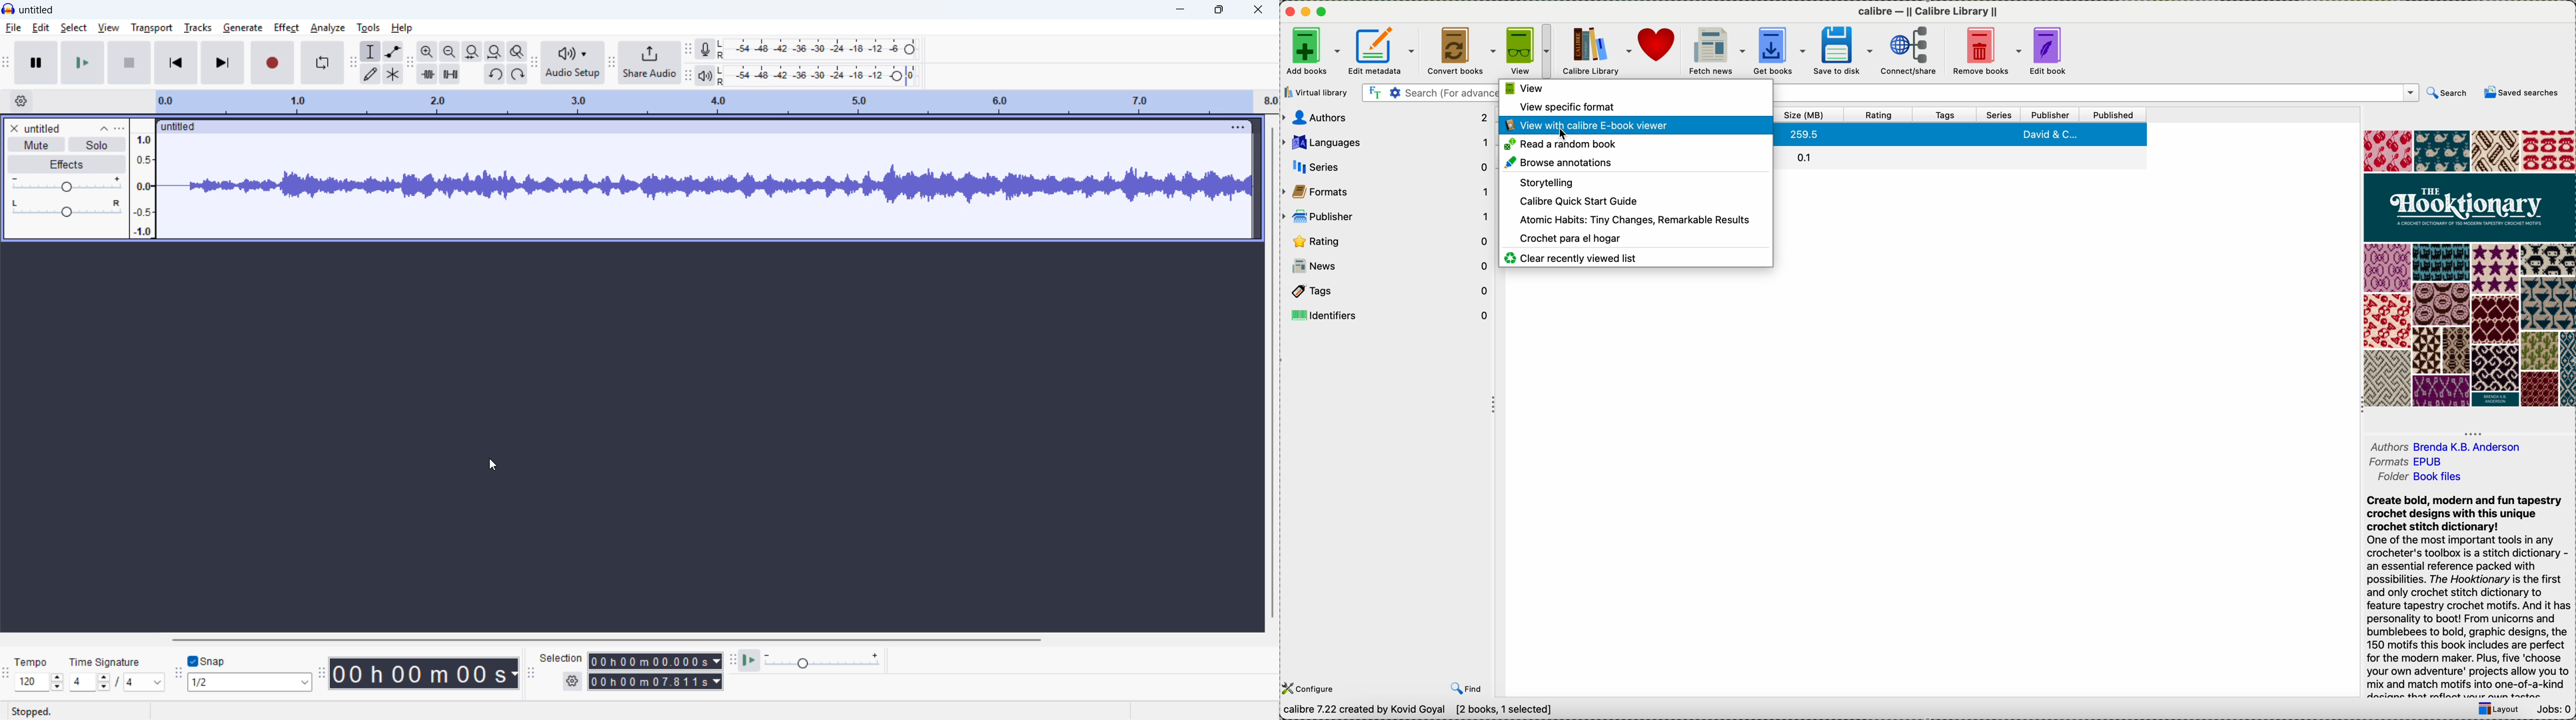 The image size is (2576, 728). Describe the element at coordinates (151, 28) in the screenshot. I see `transport` at that location.